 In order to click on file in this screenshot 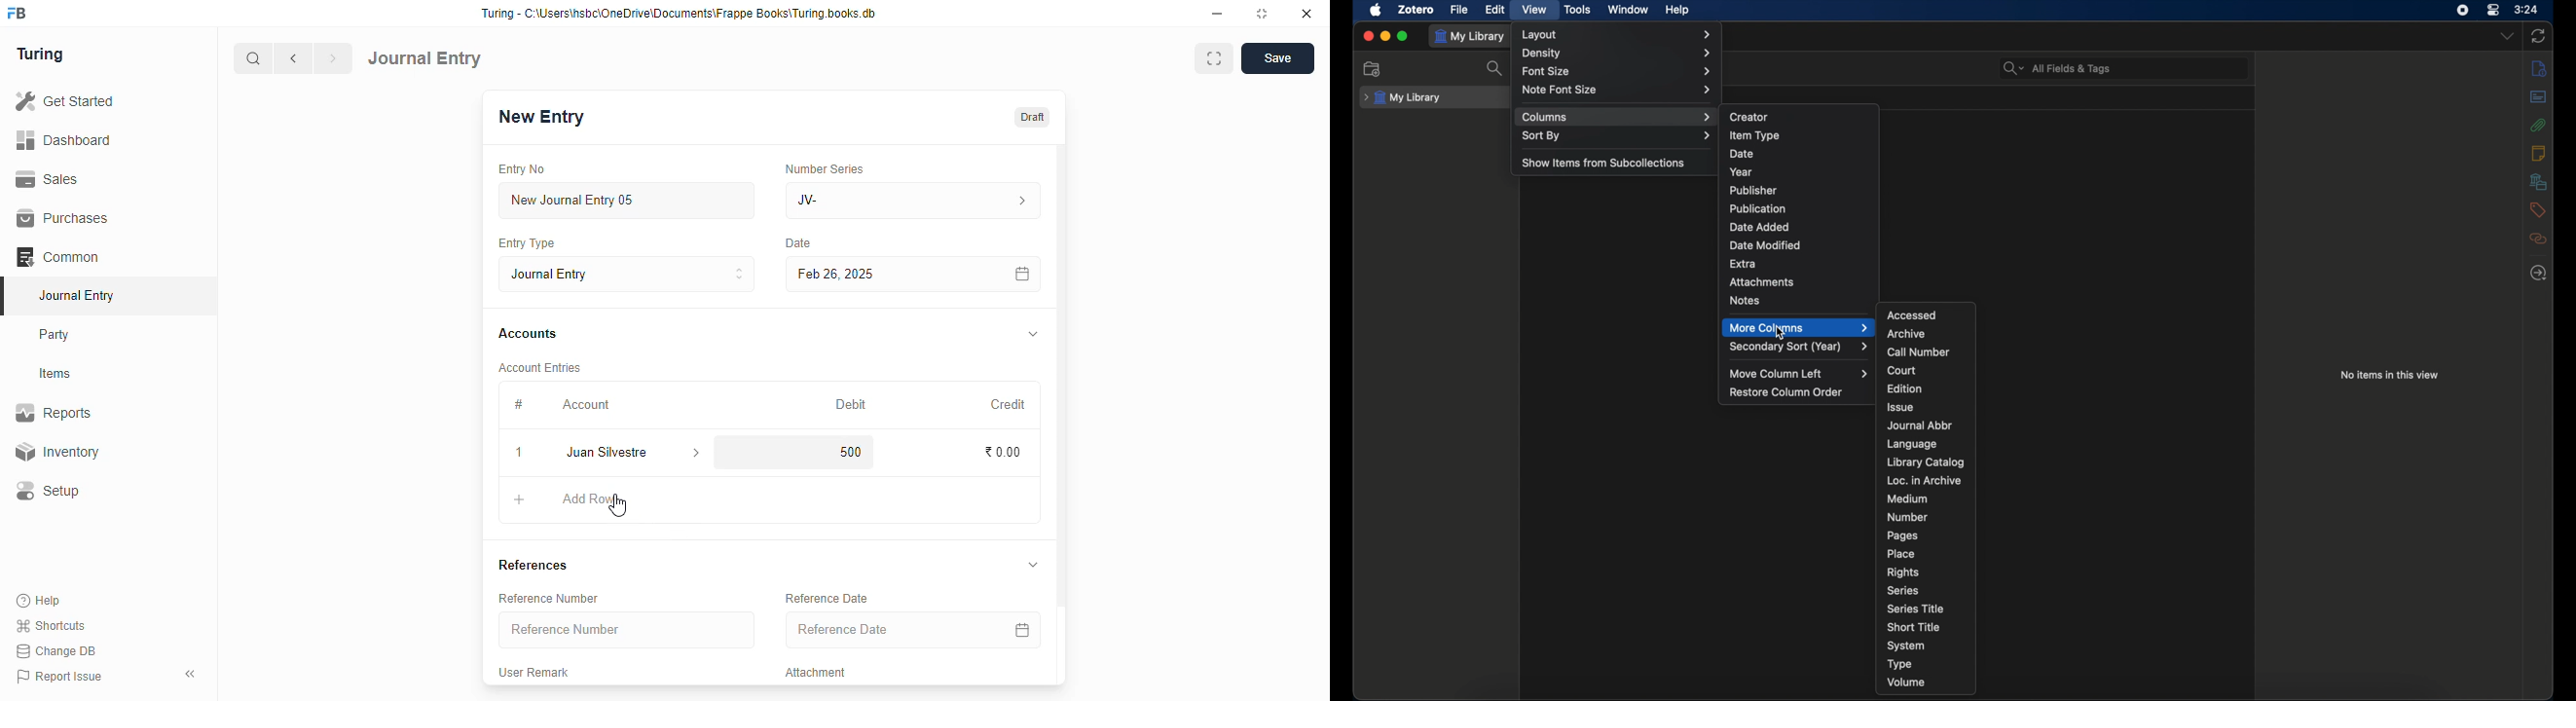, I will do `click(1460, 10)`.